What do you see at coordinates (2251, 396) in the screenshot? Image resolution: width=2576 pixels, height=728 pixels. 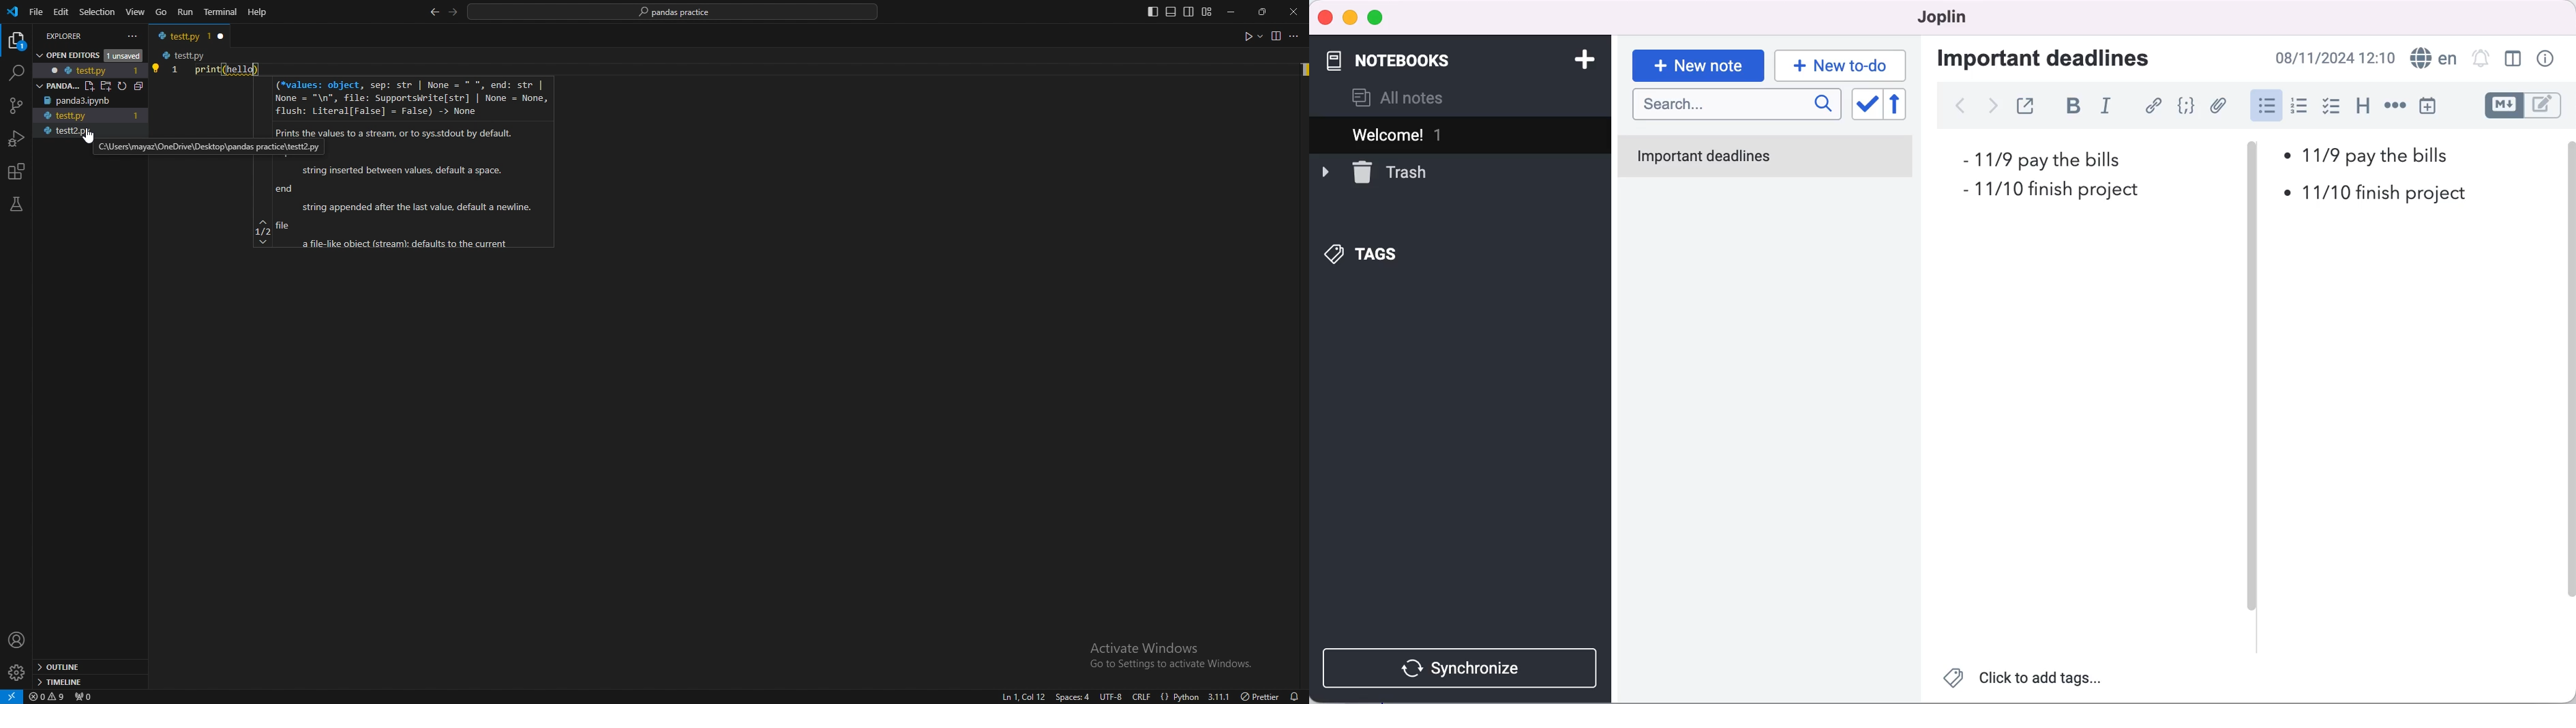 I see `vertical slider` at bounding box center [2251, 396].